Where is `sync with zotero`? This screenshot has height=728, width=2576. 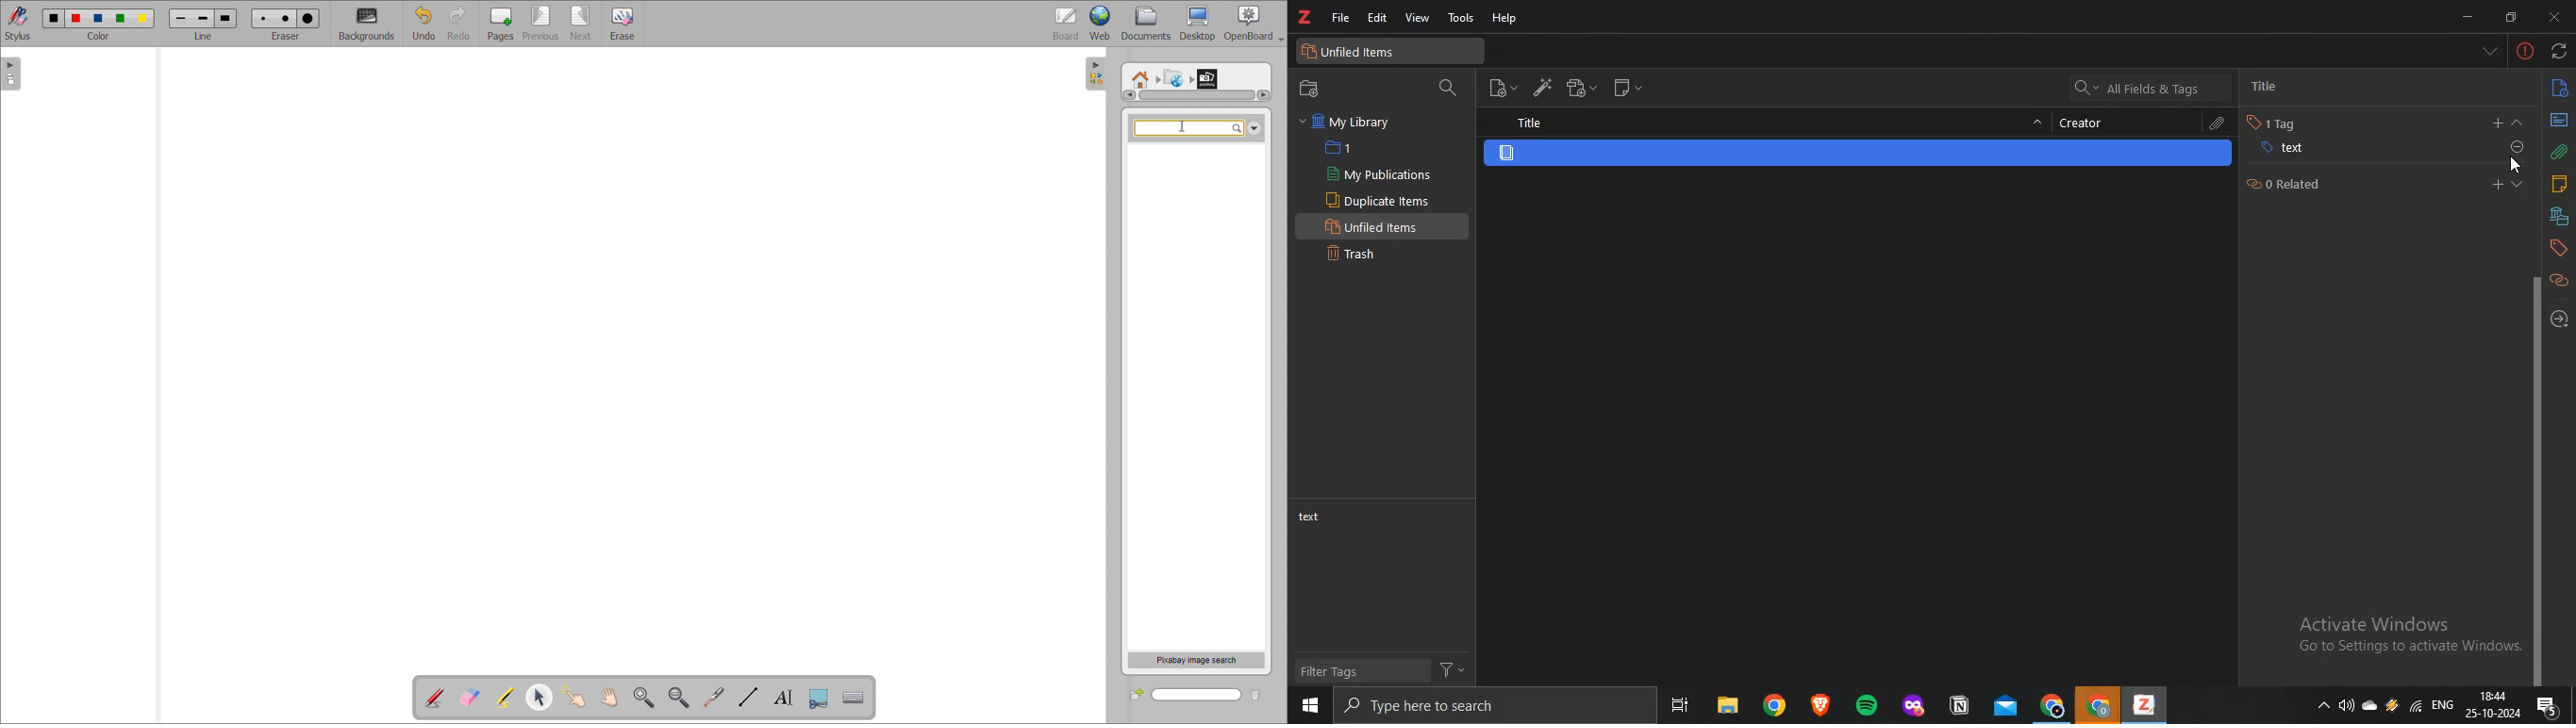
sync with zotero is located at coordinates (2559, 52).